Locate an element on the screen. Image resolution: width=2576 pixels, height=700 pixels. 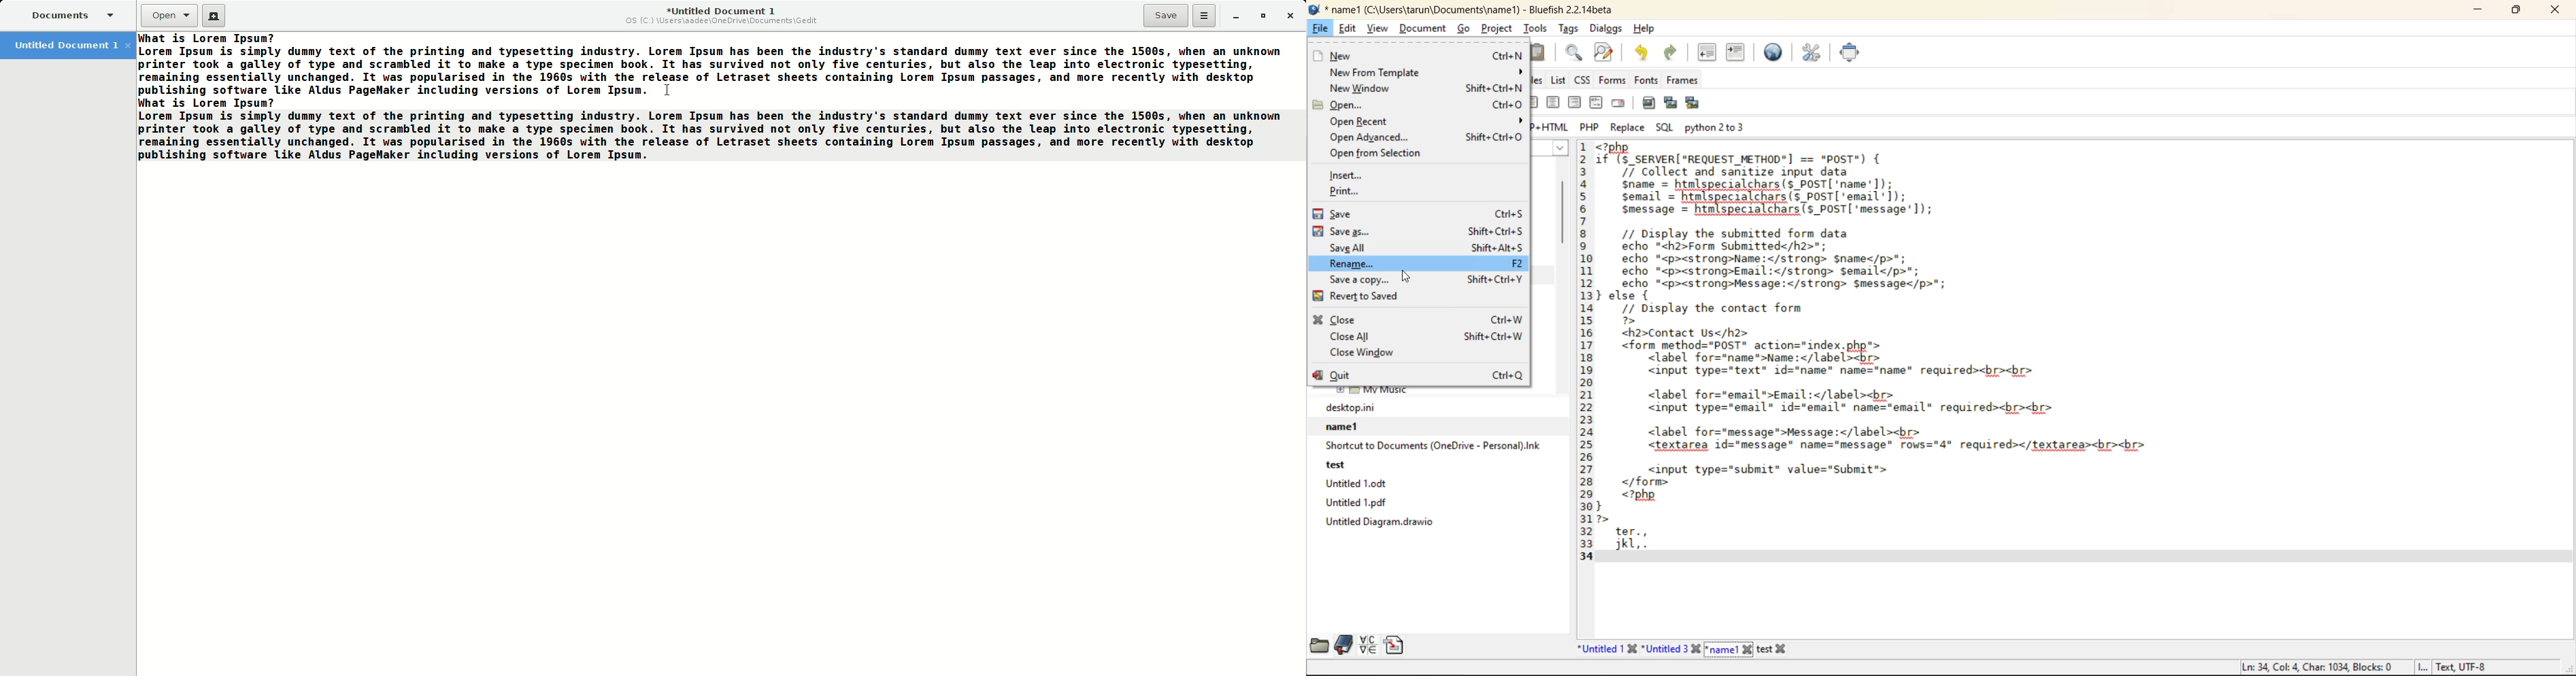
tools is located at coordinates (1536, 28).